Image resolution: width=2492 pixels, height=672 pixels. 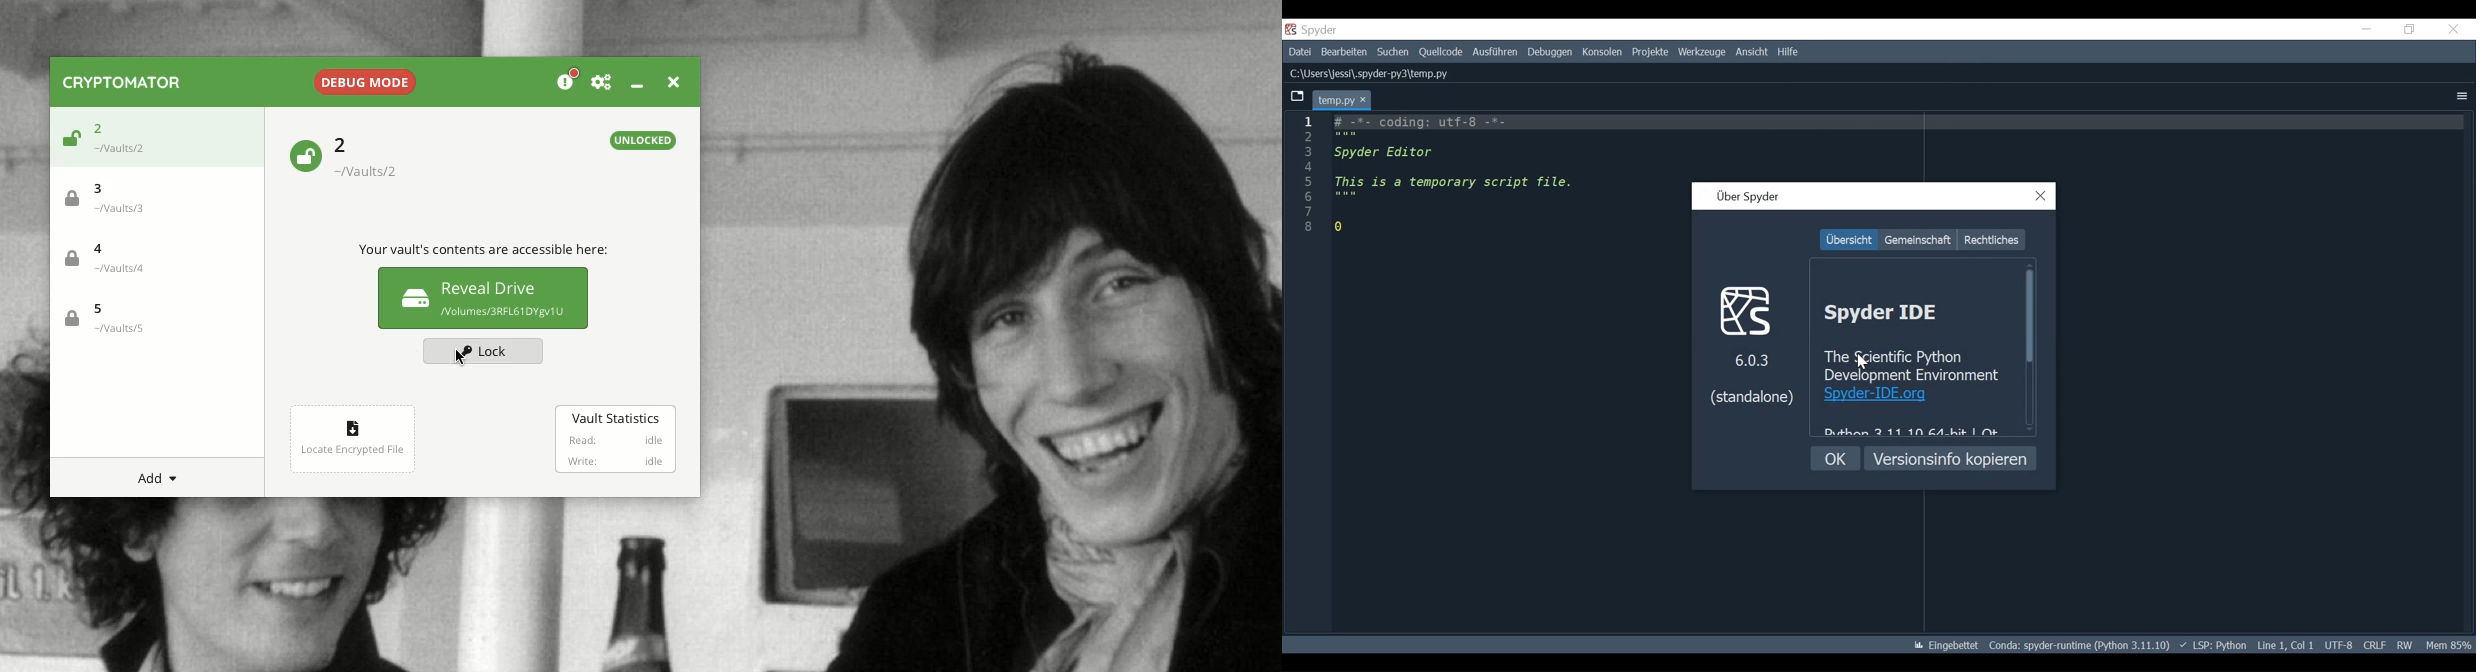 I want to click on Browse Tab, so click(x=1296, y=98).